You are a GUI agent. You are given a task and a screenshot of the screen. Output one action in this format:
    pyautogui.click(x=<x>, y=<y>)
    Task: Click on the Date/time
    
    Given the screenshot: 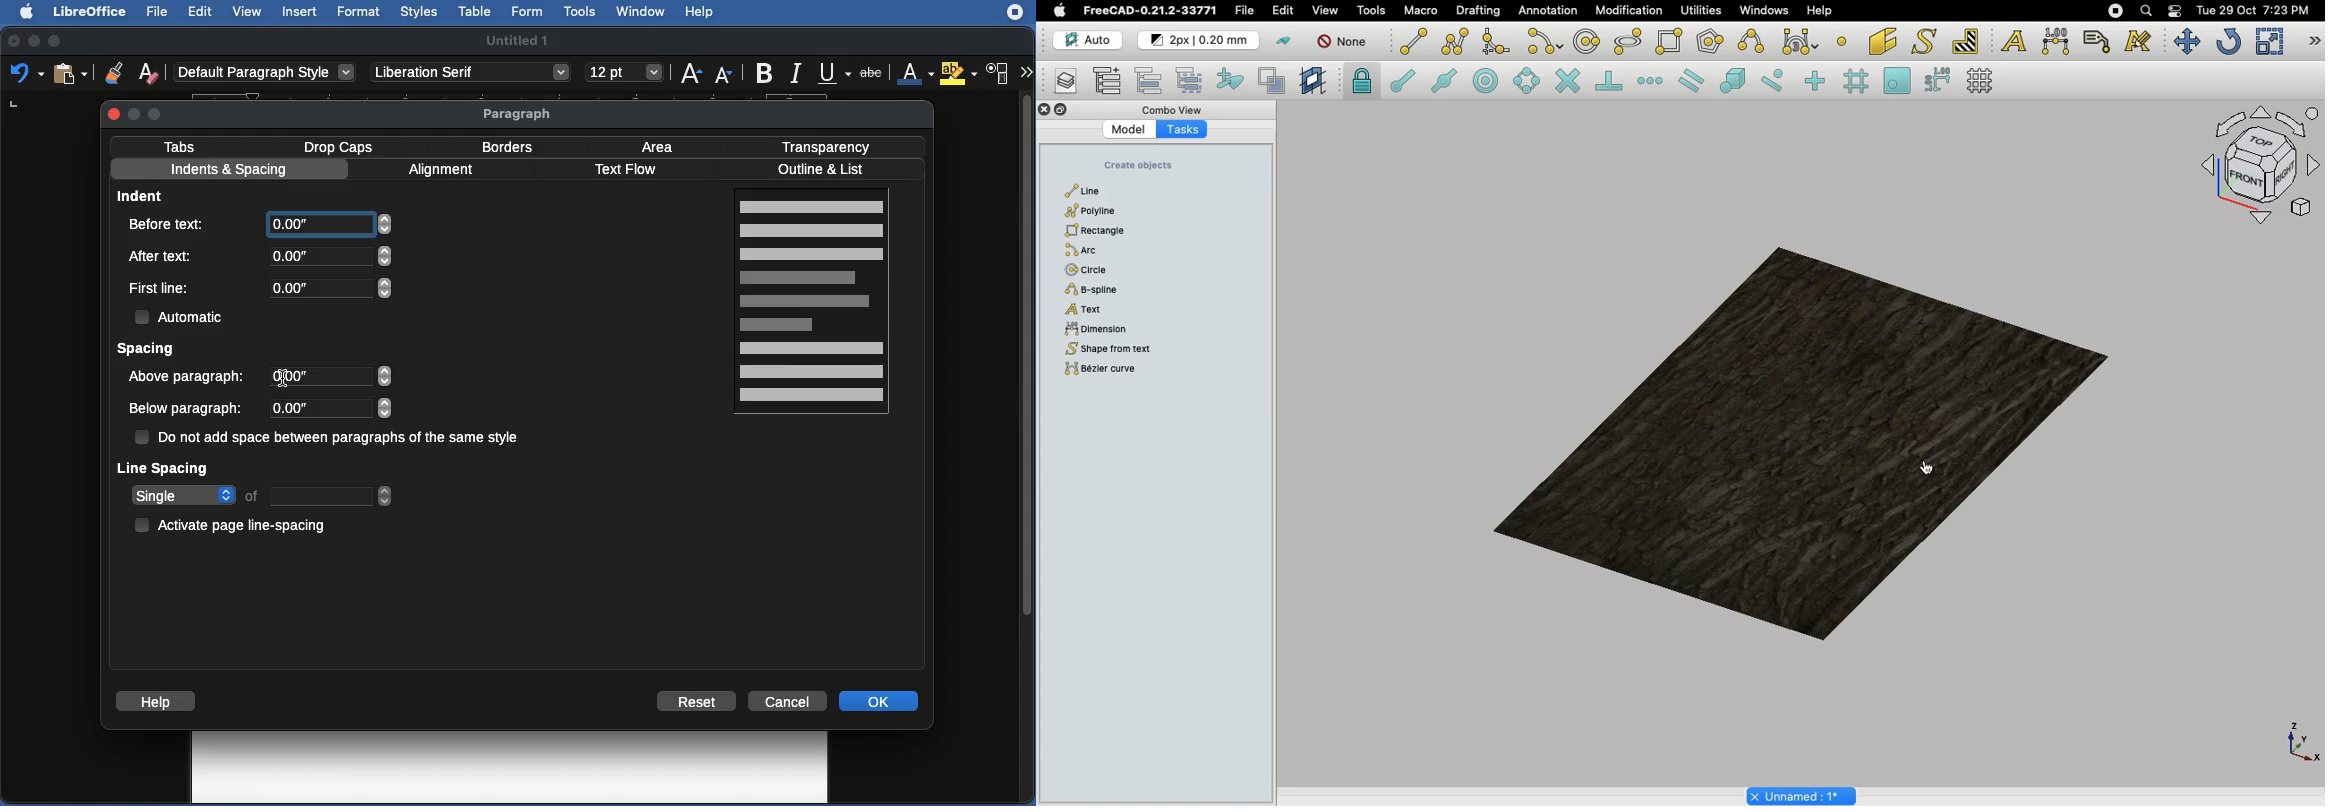 What is the action you would take?
    pyautogui.click(x=2254, y=11)
    